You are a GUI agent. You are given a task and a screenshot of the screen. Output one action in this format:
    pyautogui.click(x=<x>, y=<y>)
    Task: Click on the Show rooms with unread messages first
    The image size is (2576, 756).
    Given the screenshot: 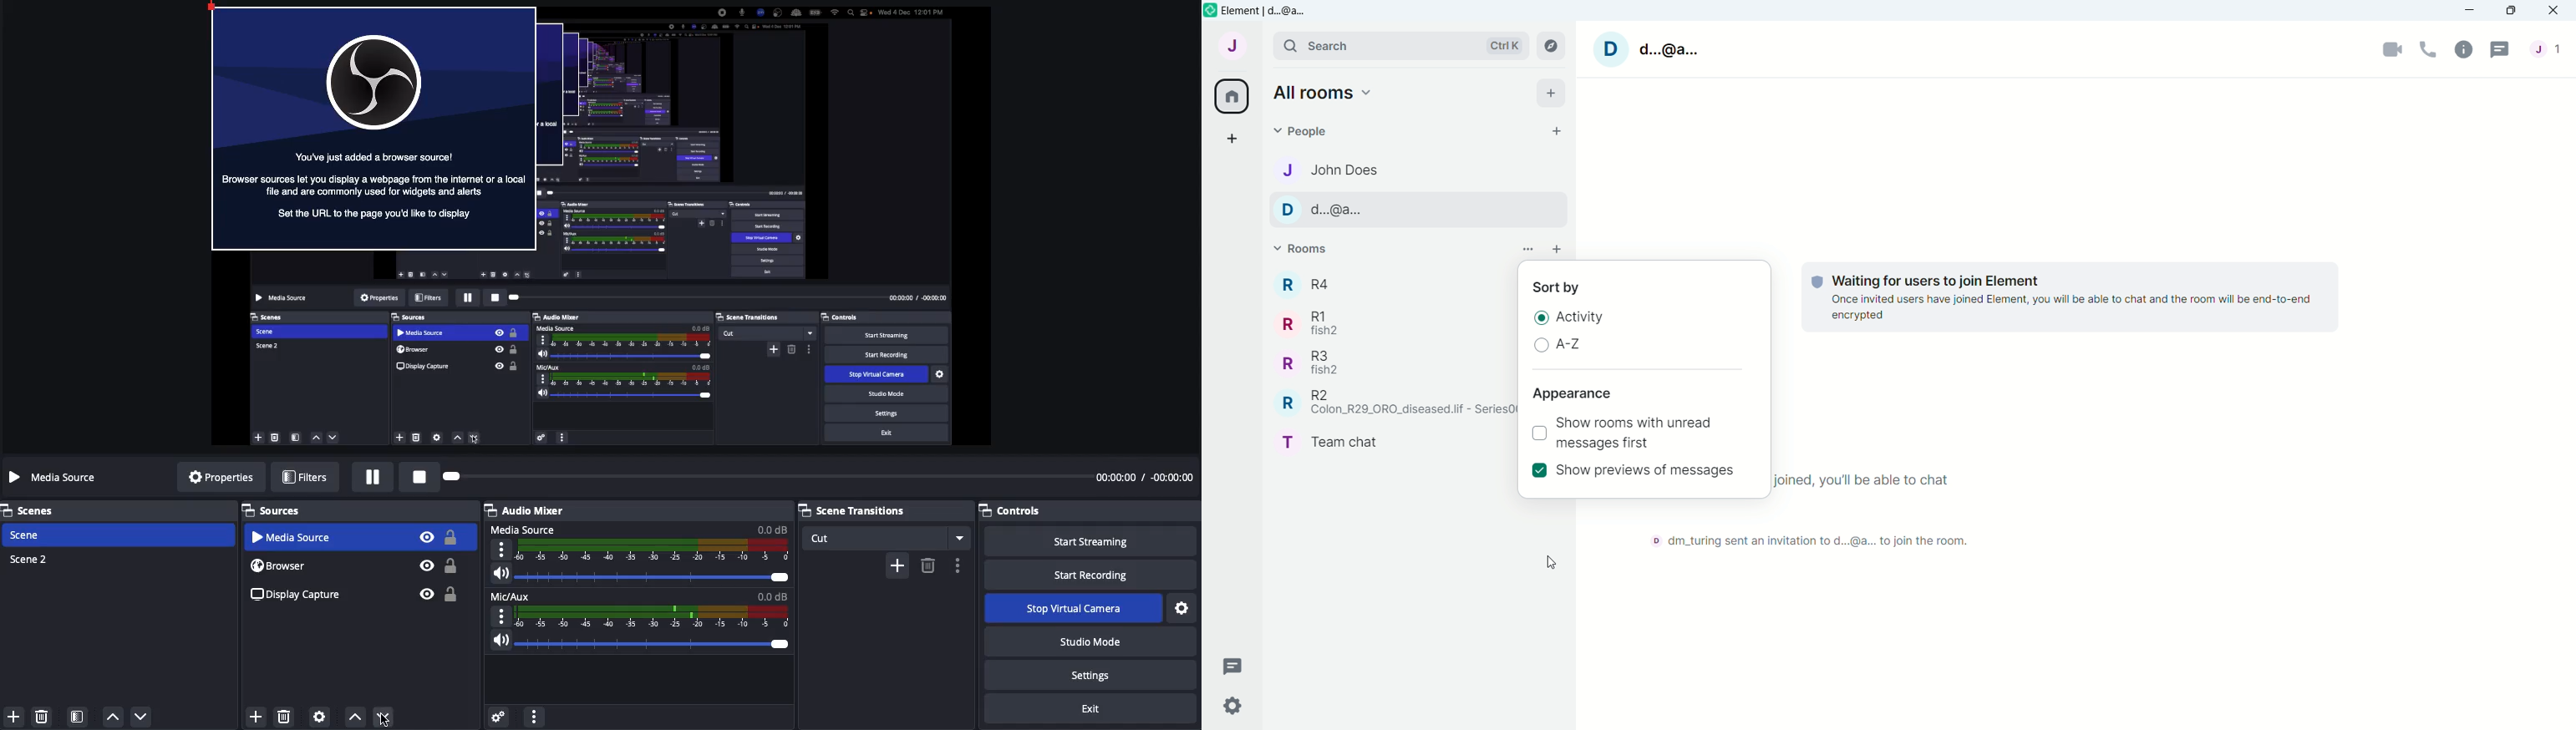 What is the action you would take?
    pyautogui.click(x=1647, y=434)
    